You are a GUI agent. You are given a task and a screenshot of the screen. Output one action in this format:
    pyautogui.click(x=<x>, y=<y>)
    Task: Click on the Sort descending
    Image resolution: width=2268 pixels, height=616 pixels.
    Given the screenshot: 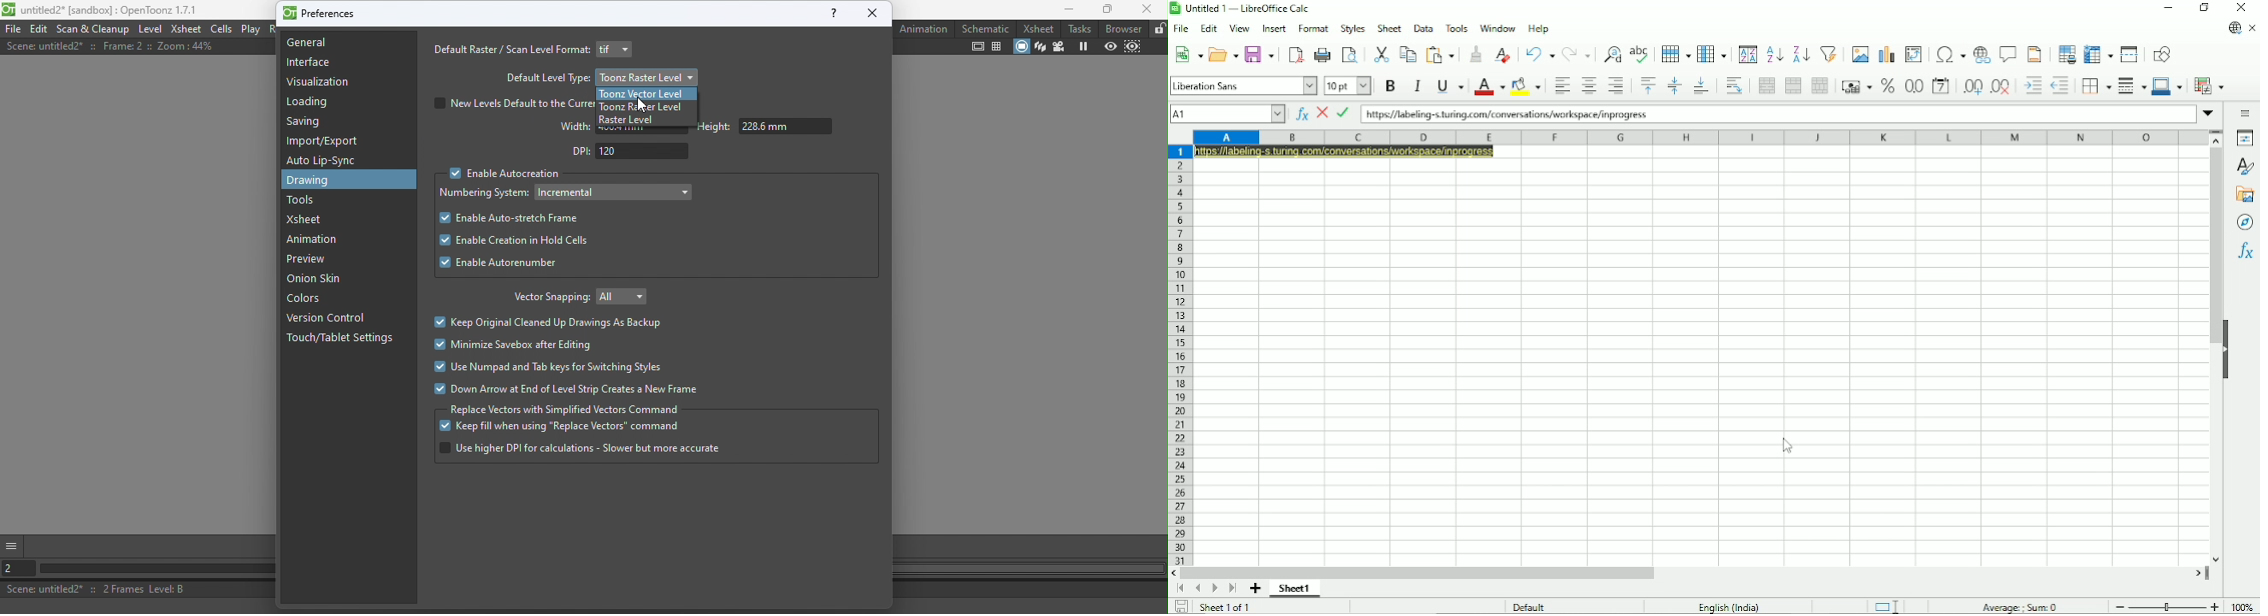 What is the action you would take?
    pyautogui.click(x=1799, y=54)
    